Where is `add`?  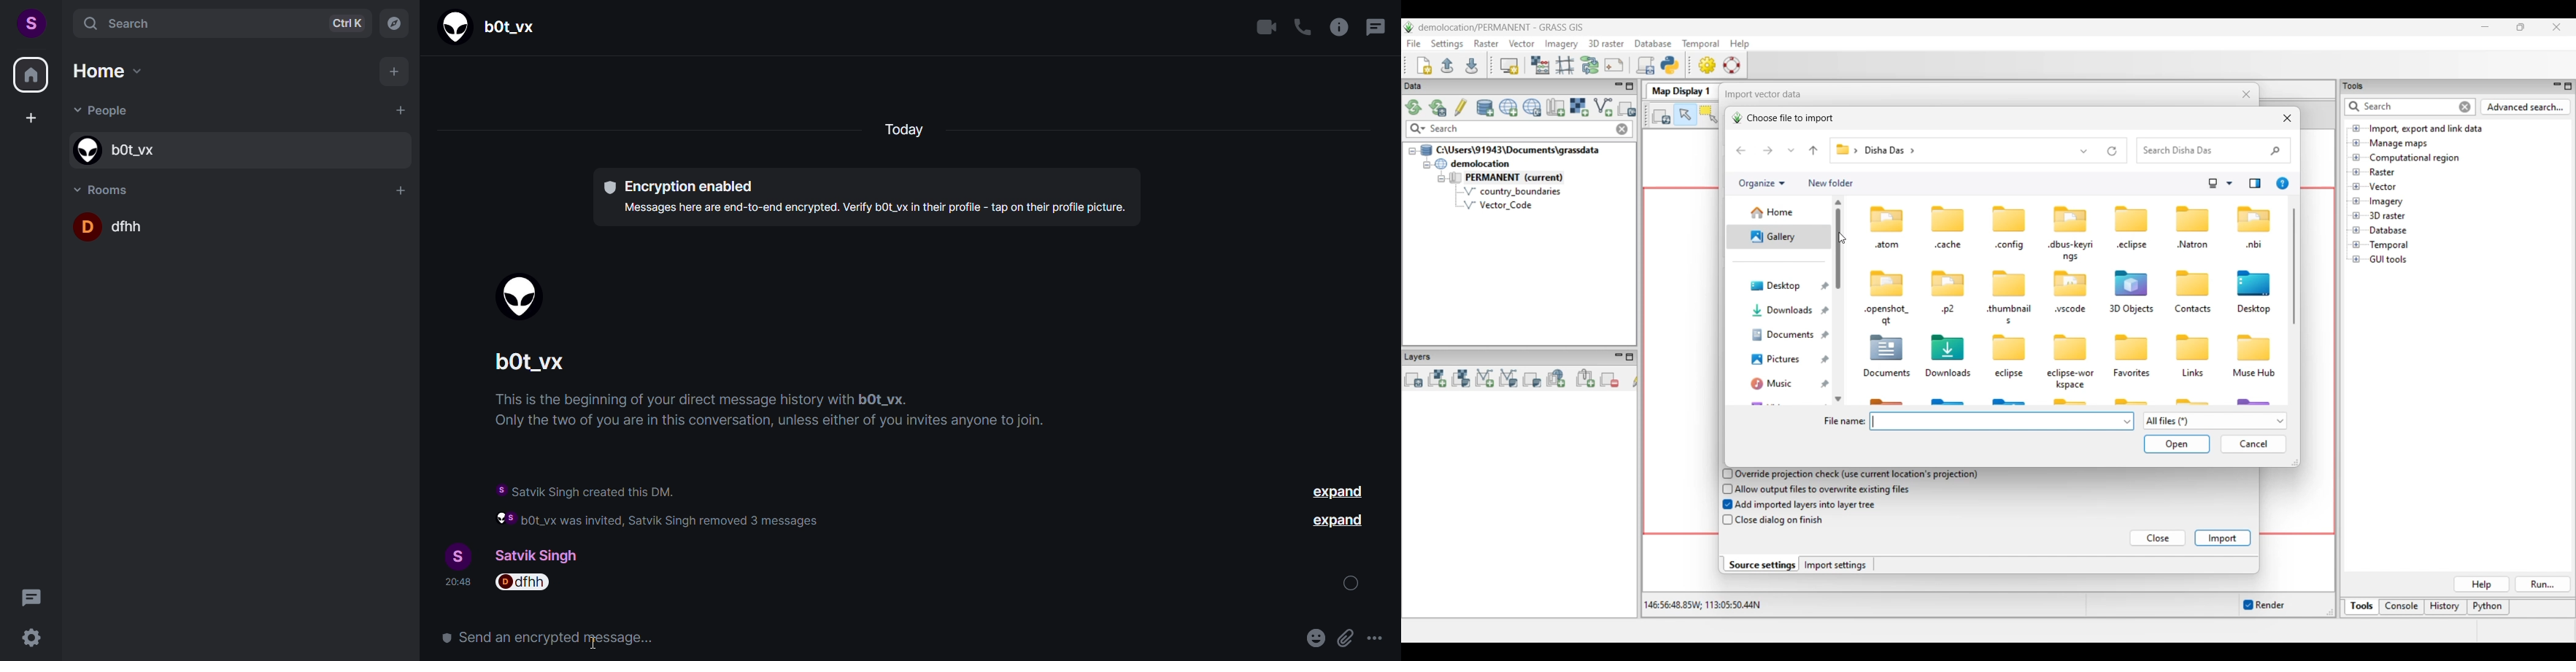 add is located at coordinates (396, 74).